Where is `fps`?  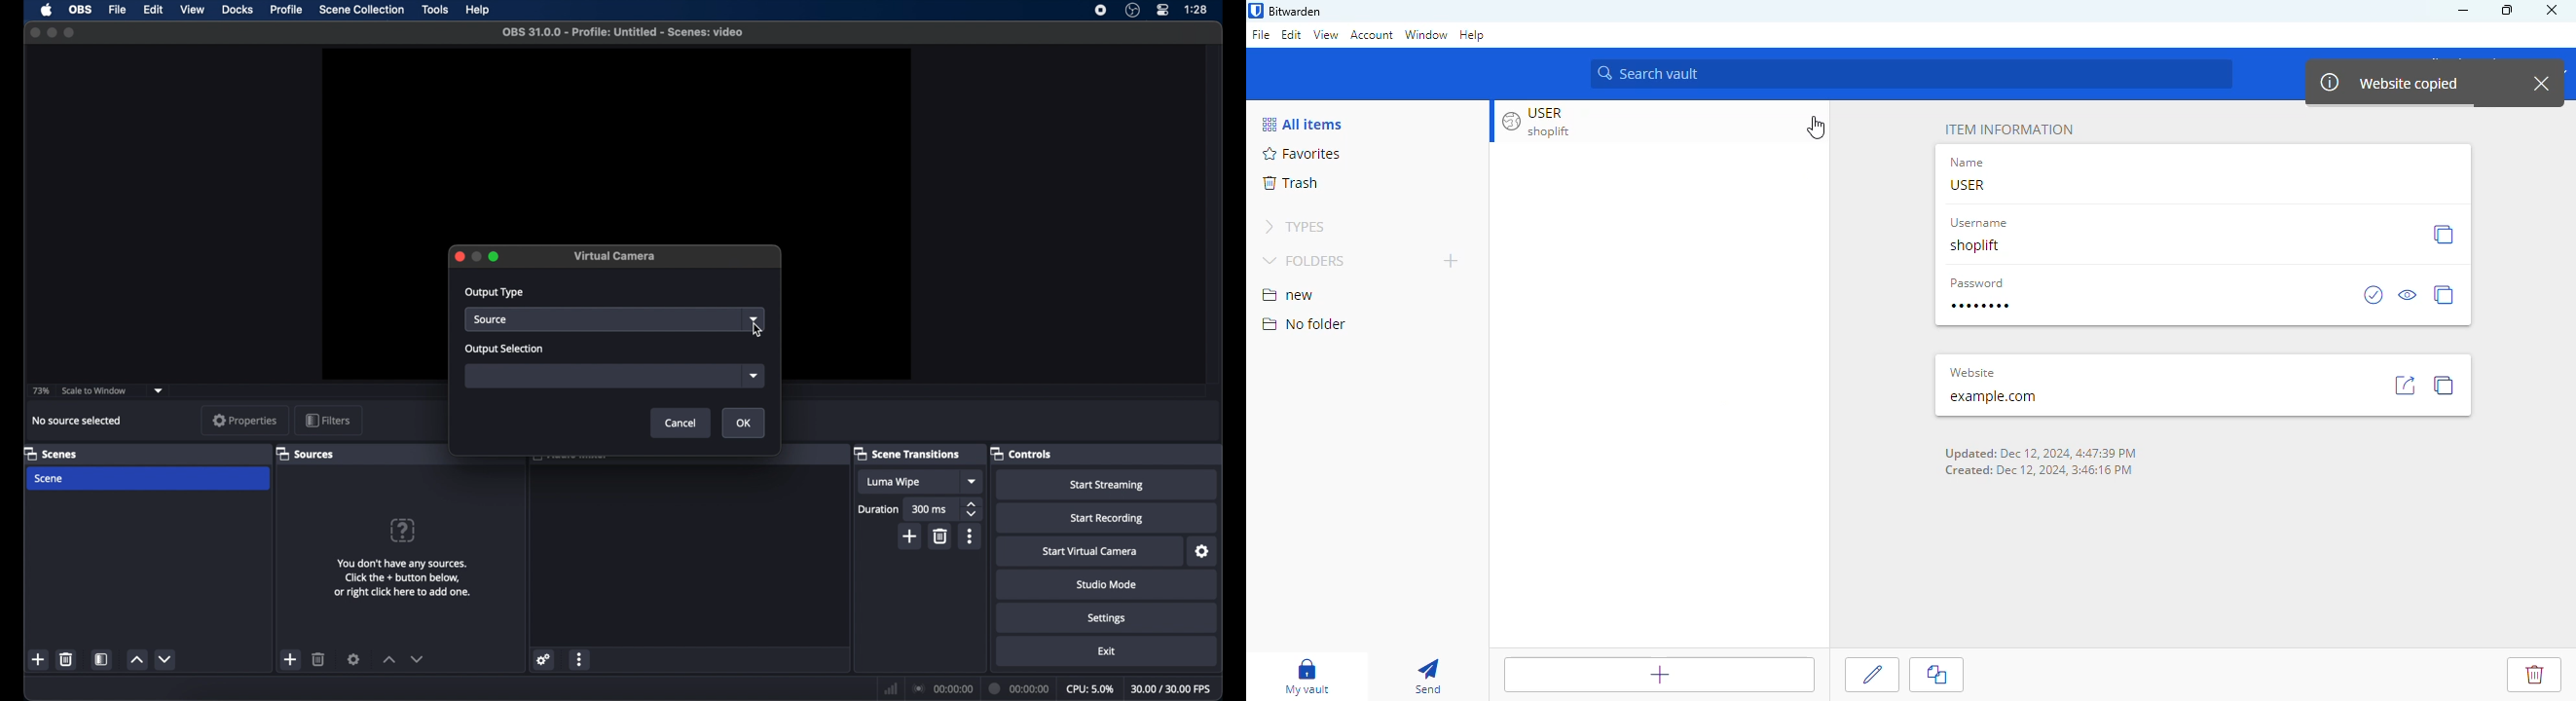
fps is located at coordinates (1171, 689).